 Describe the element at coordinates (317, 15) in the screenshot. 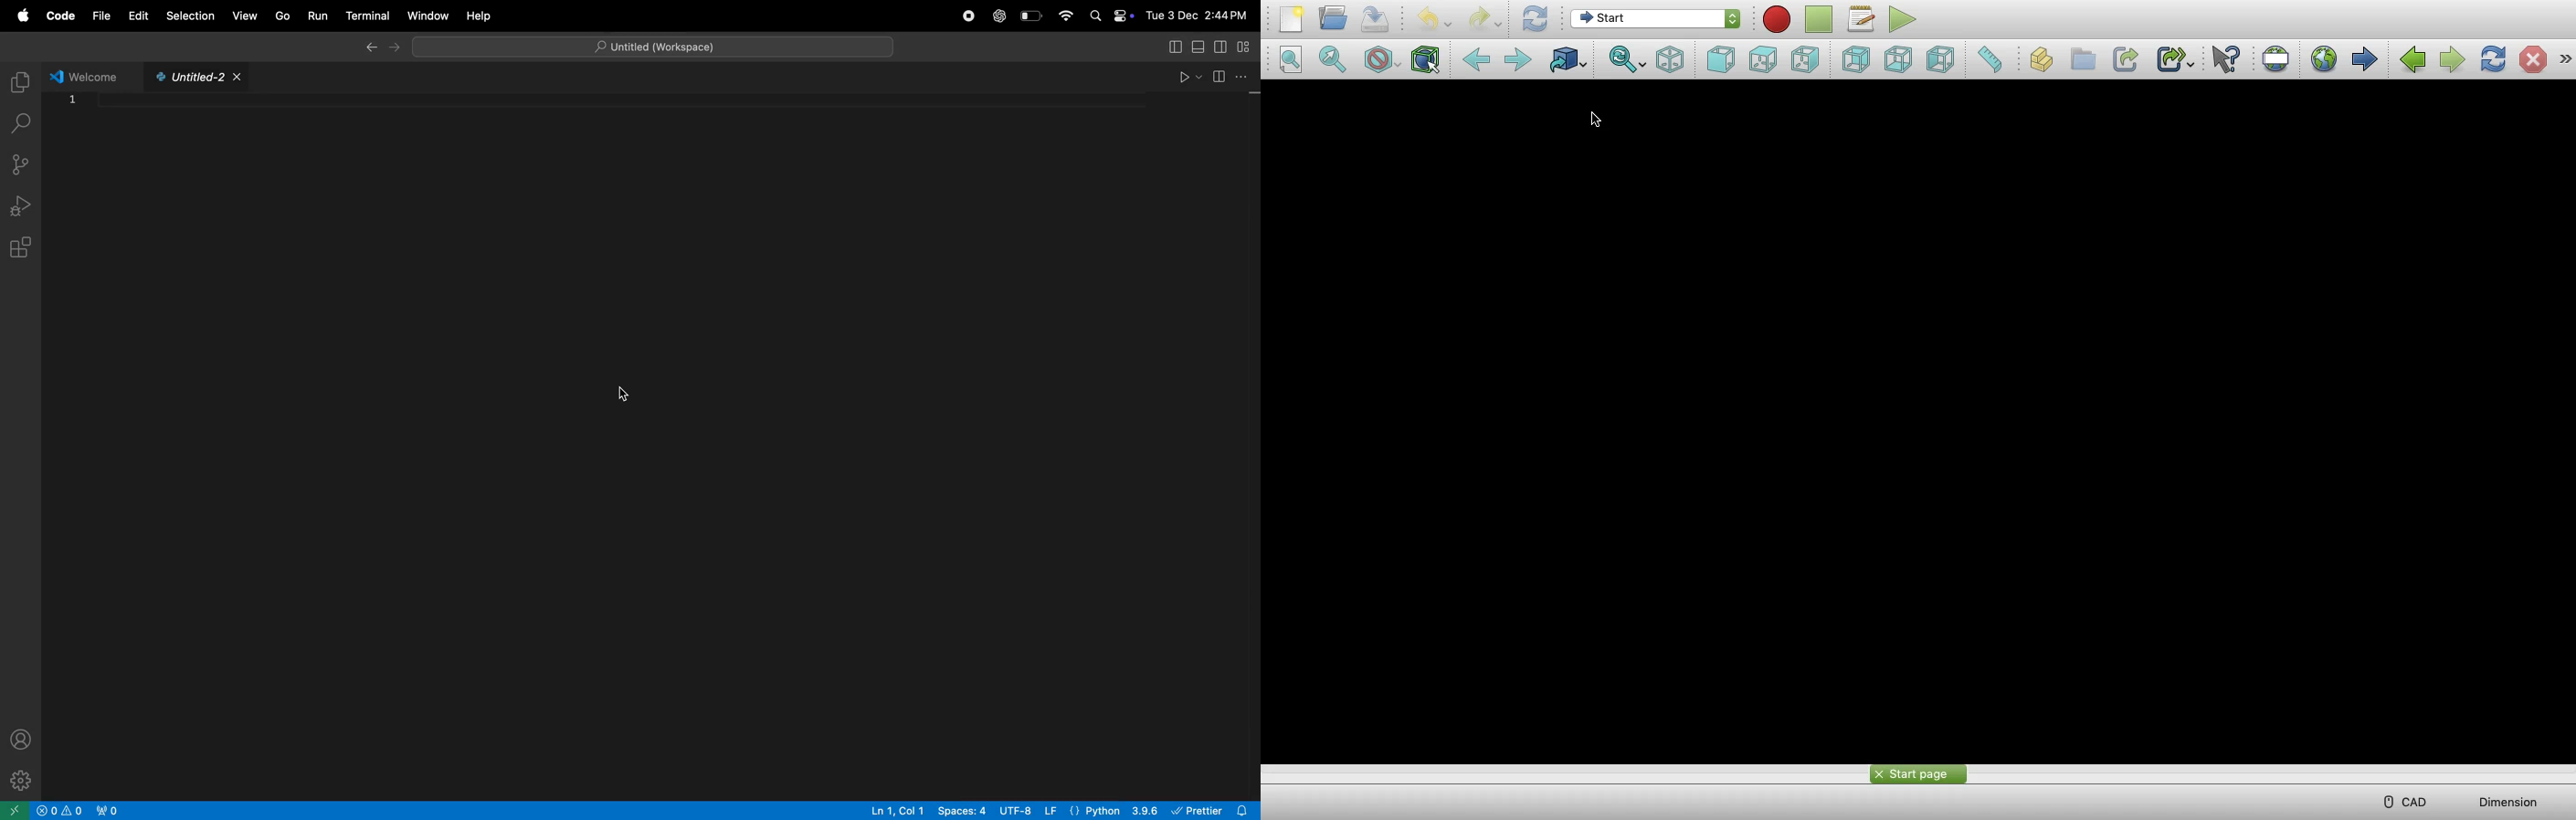

I see `run` at that location.